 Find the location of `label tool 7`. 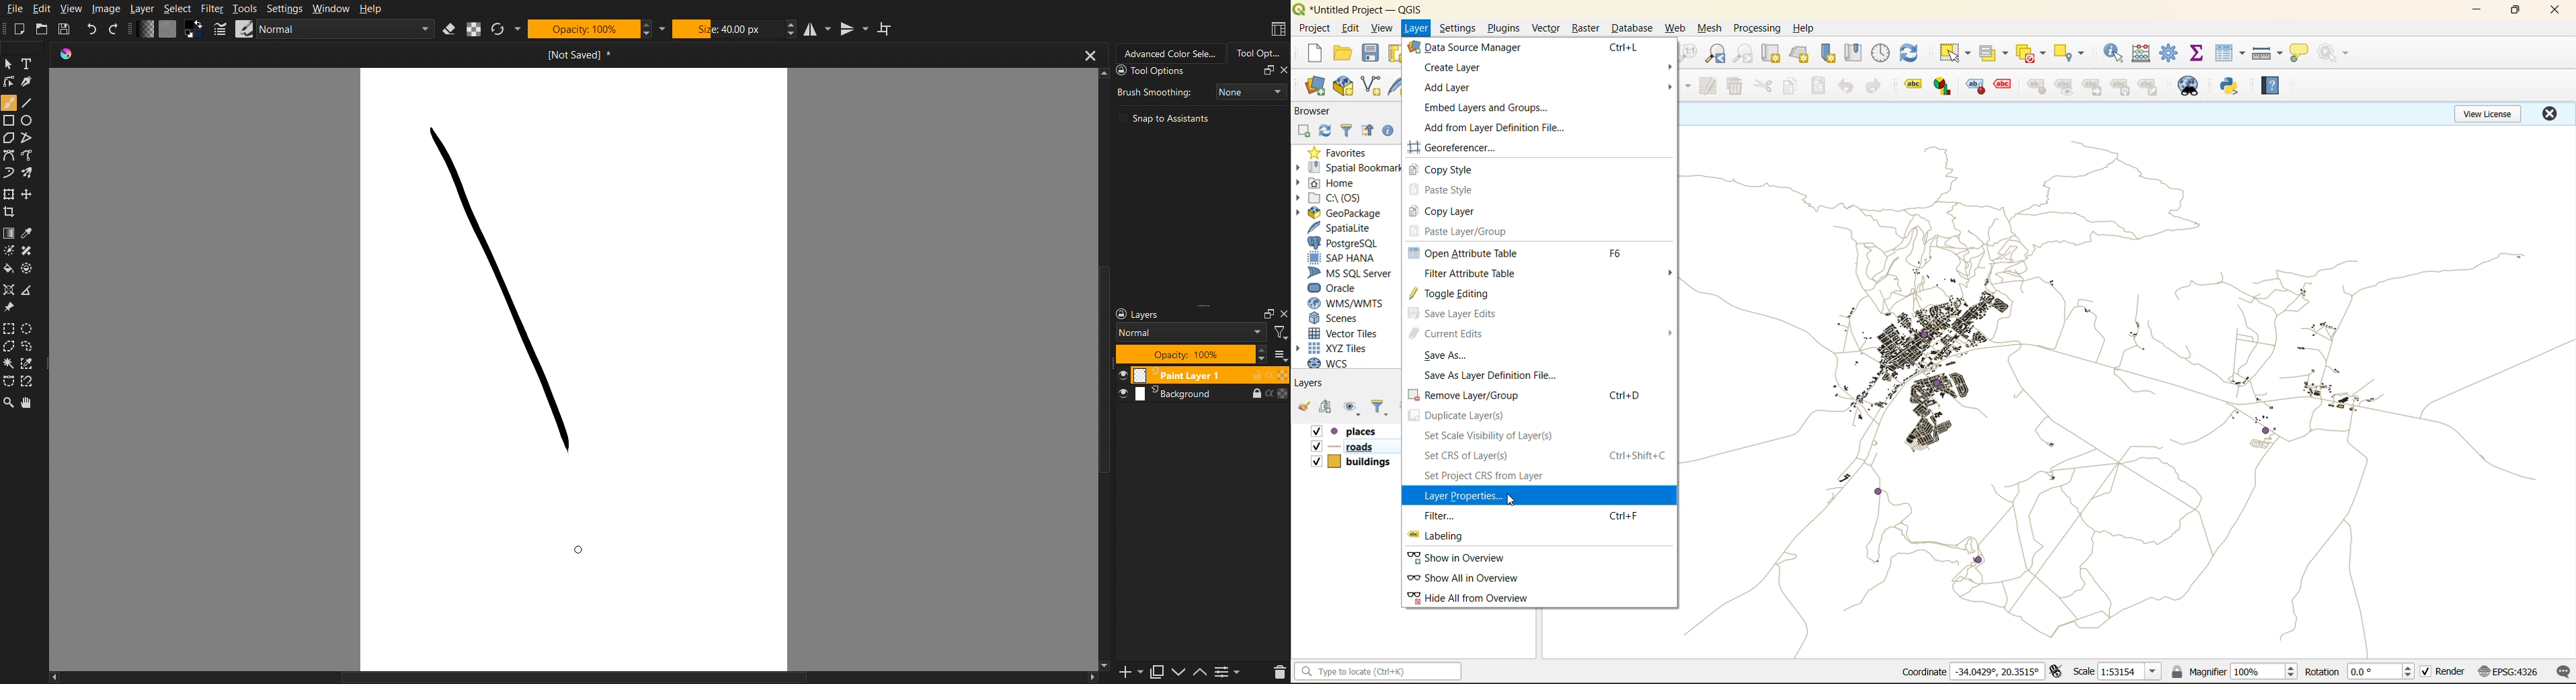

label tool 7 is located at coordinates (2096, 88).